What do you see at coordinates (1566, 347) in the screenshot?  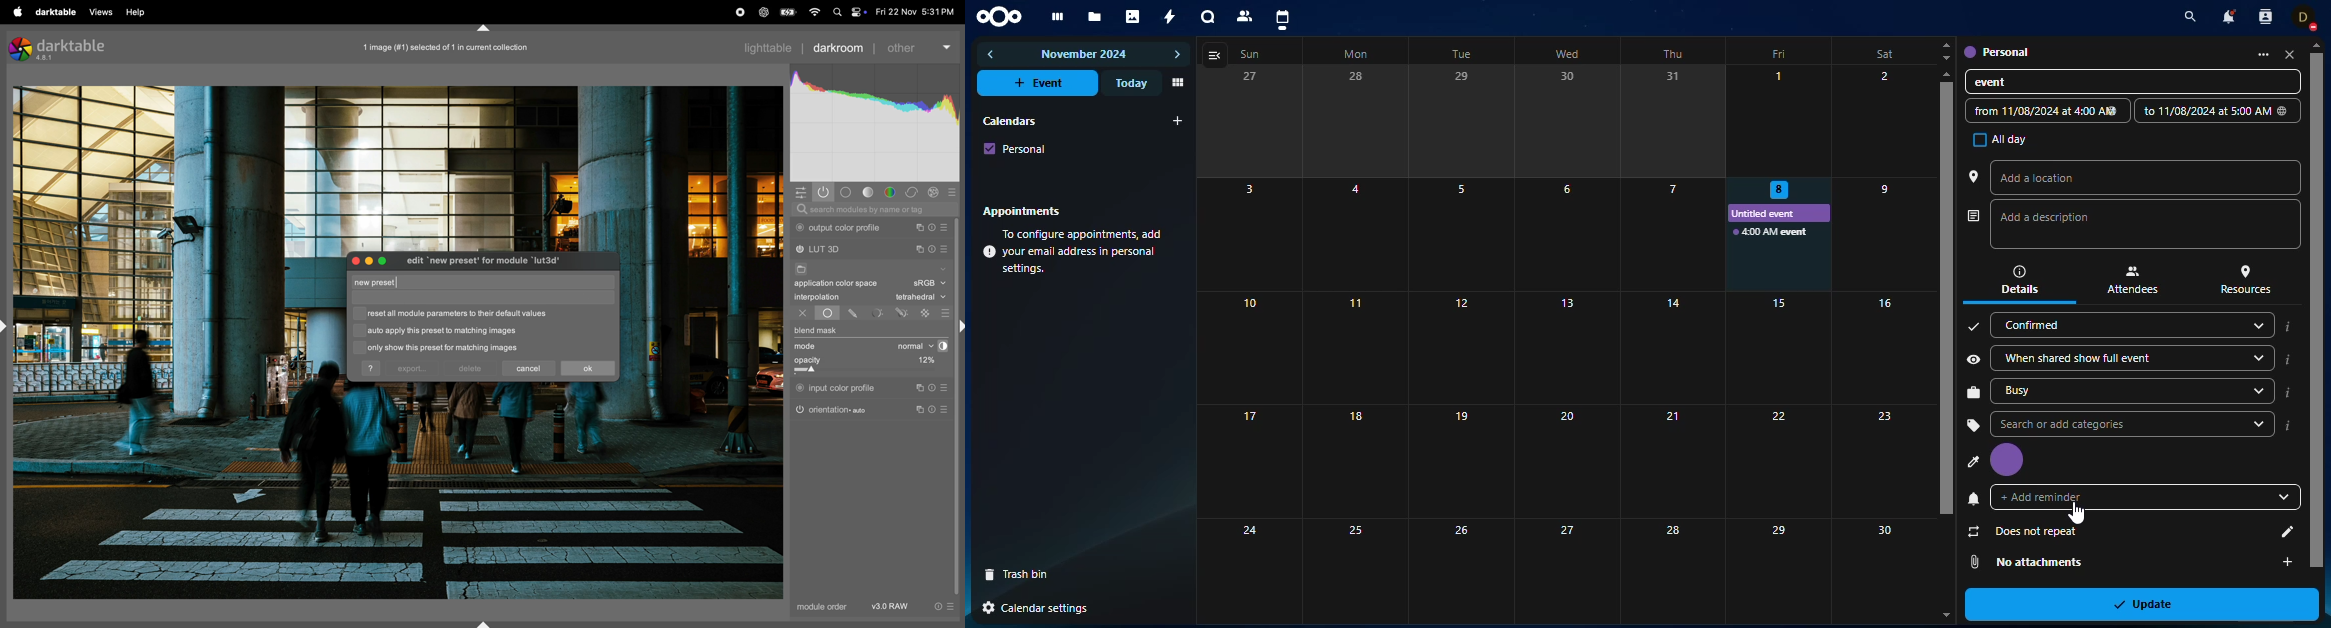 I see `13` at bounding box center [1566, 347].